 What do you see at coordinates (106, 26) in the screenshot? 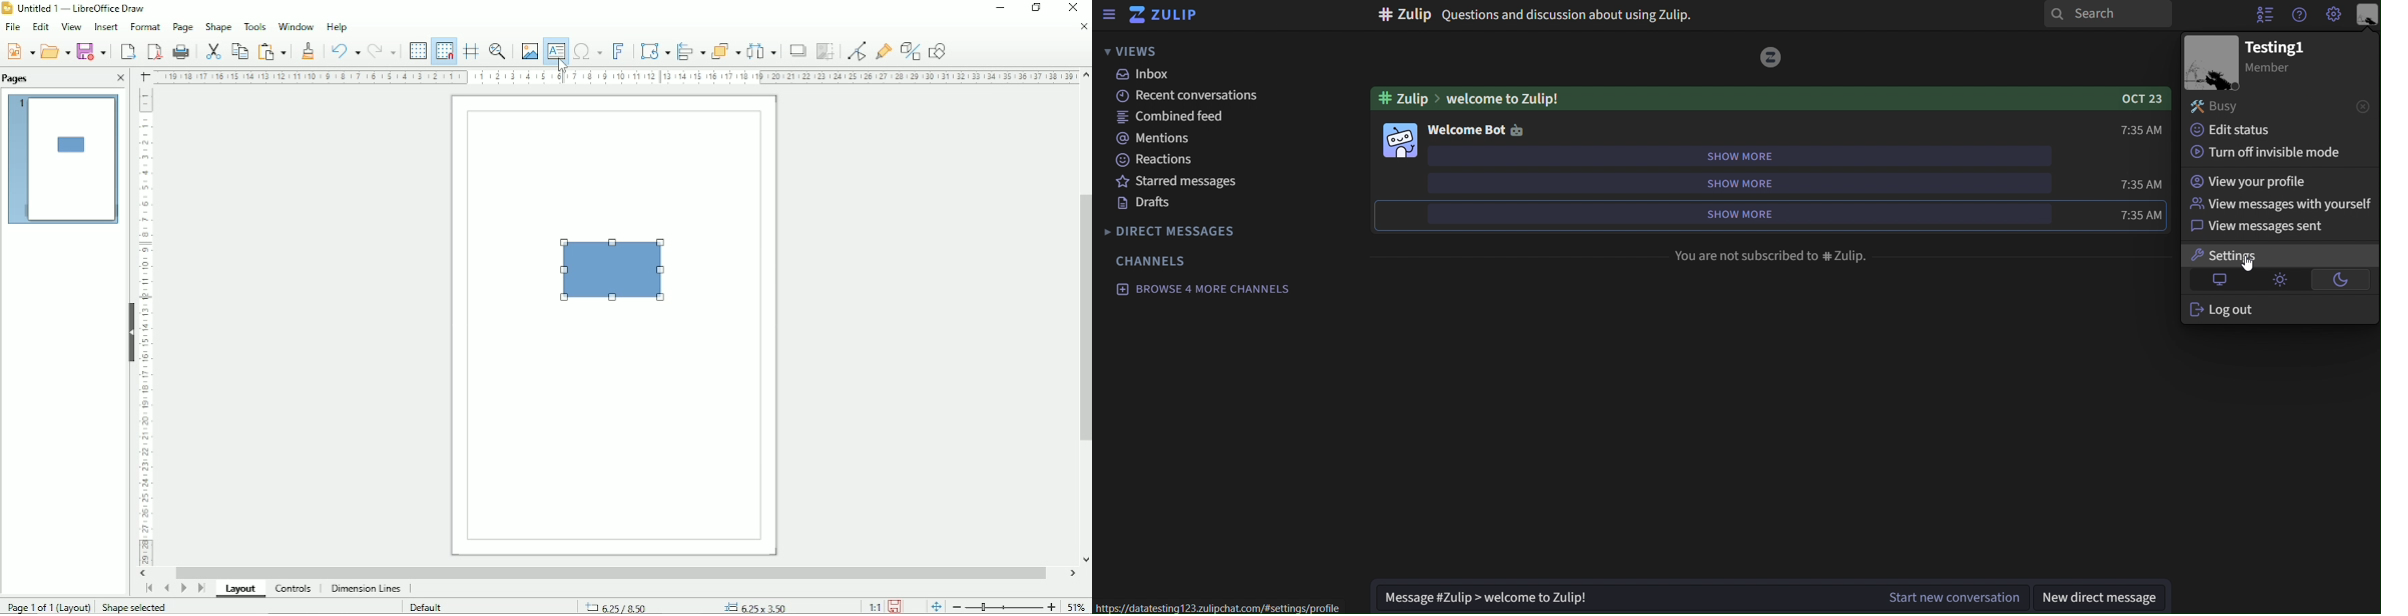
I see `Insert` at bounding box center [106, 26].